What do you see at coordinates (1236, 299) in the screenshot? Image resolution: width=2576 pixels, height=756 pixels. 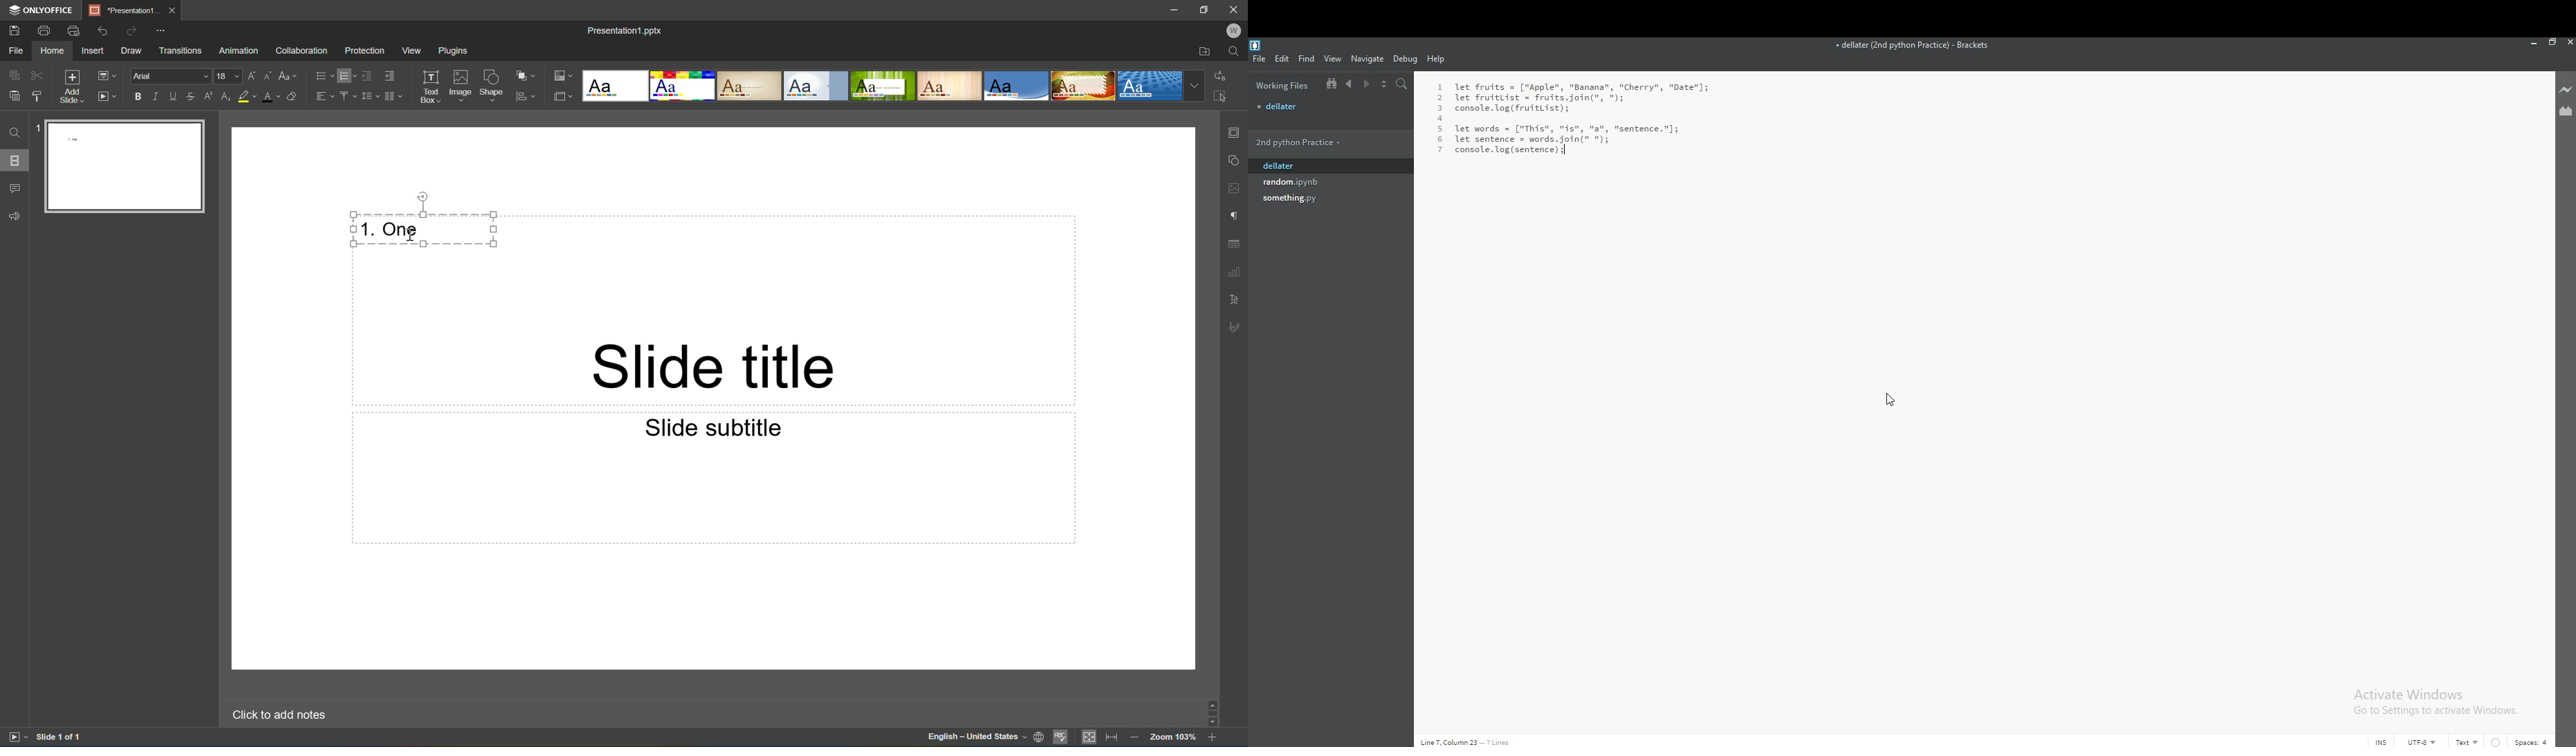 I see `Text art settings` at bounding box center [1236, 299].